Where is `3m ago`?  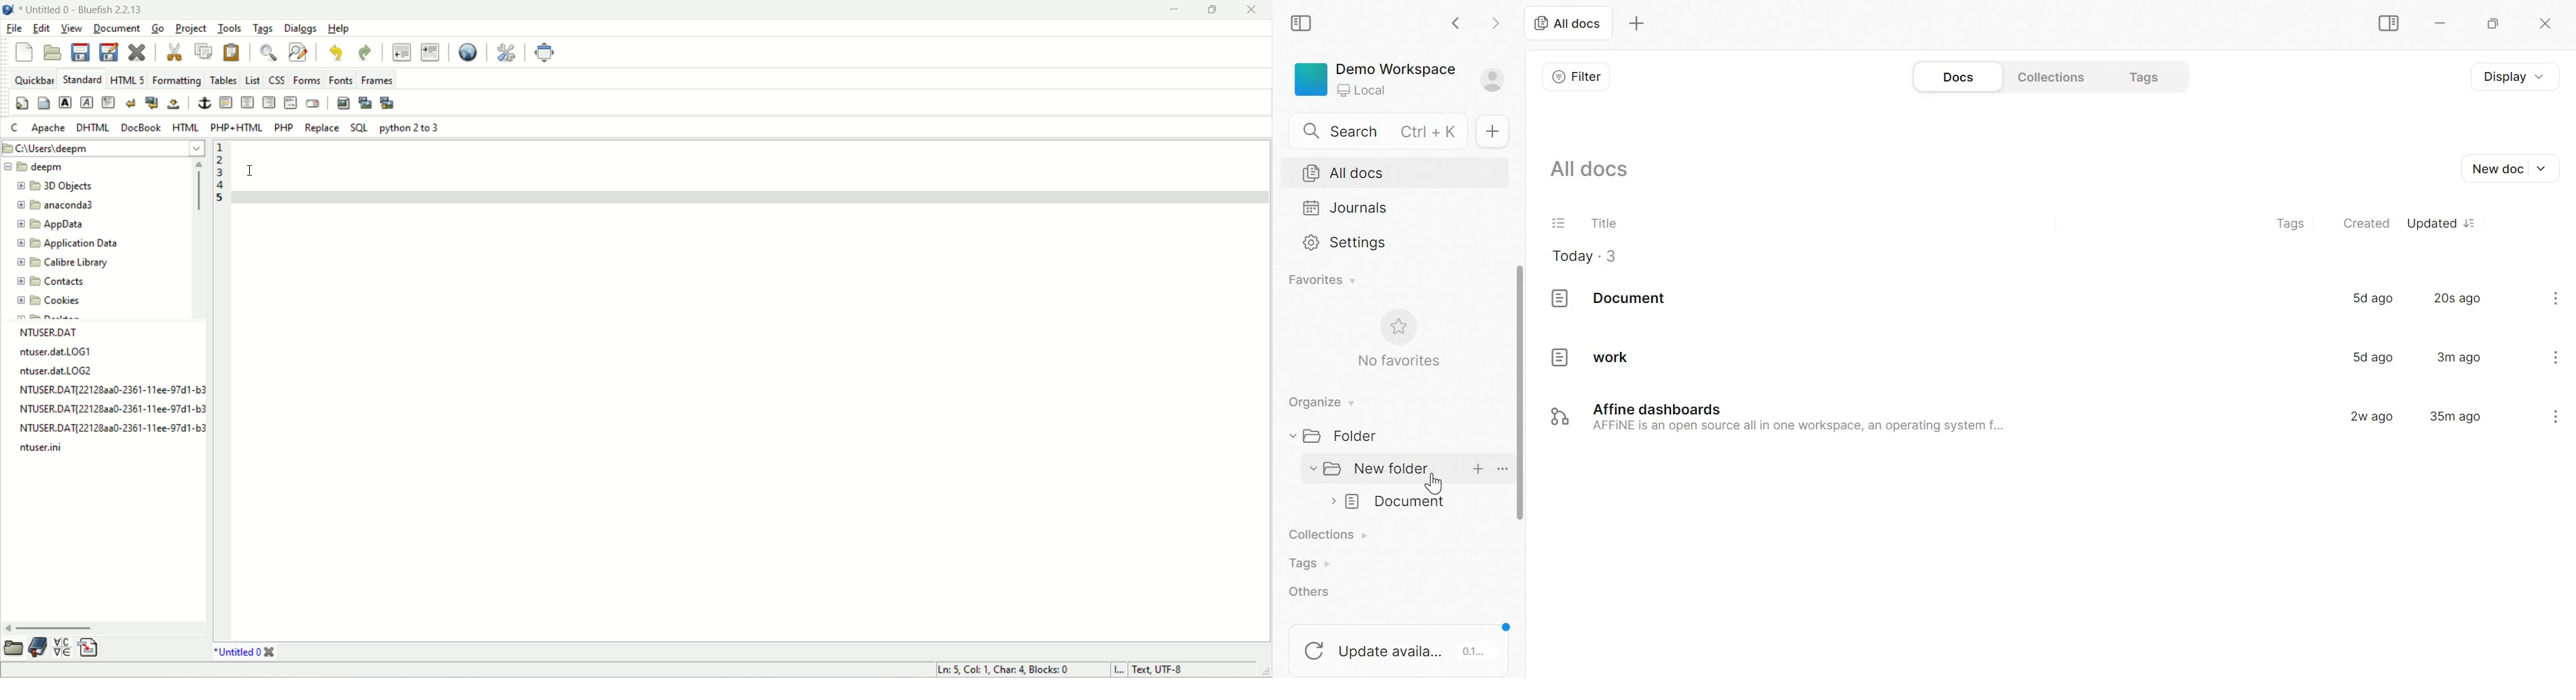
3m ago is located at coordinates (2459, 356).